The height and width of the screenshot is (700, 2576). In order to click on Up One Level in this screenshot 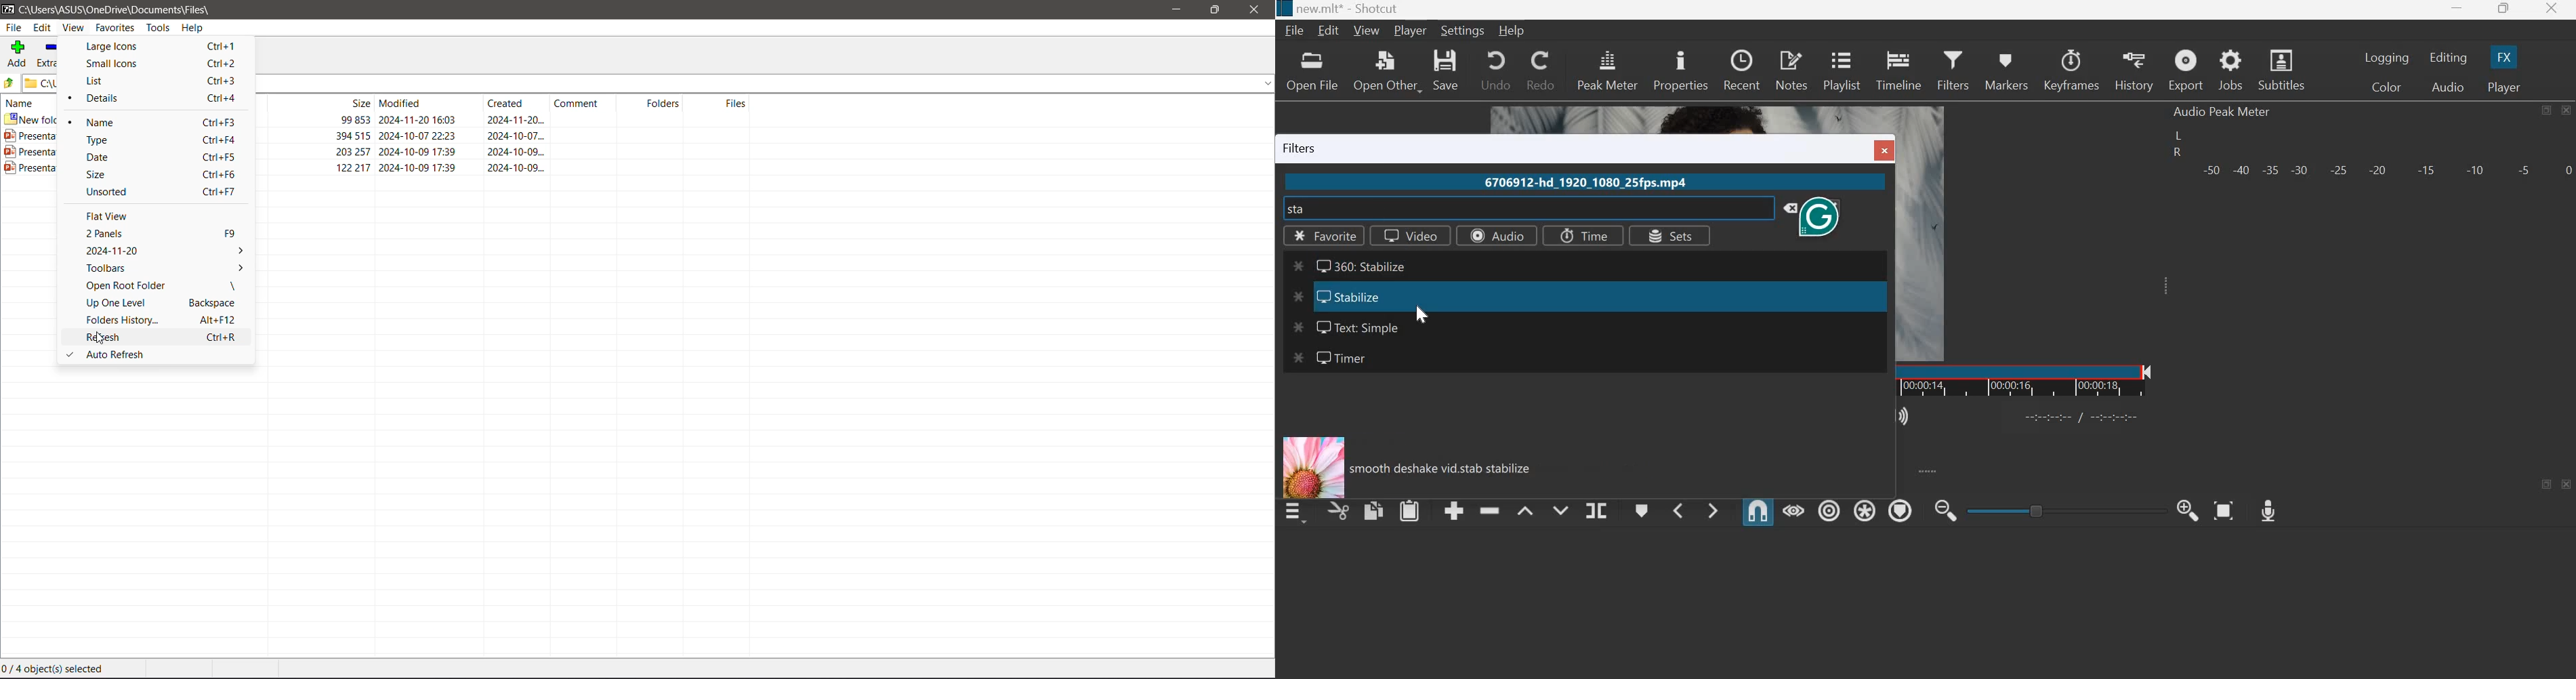, I will do `click(125, 303)`.